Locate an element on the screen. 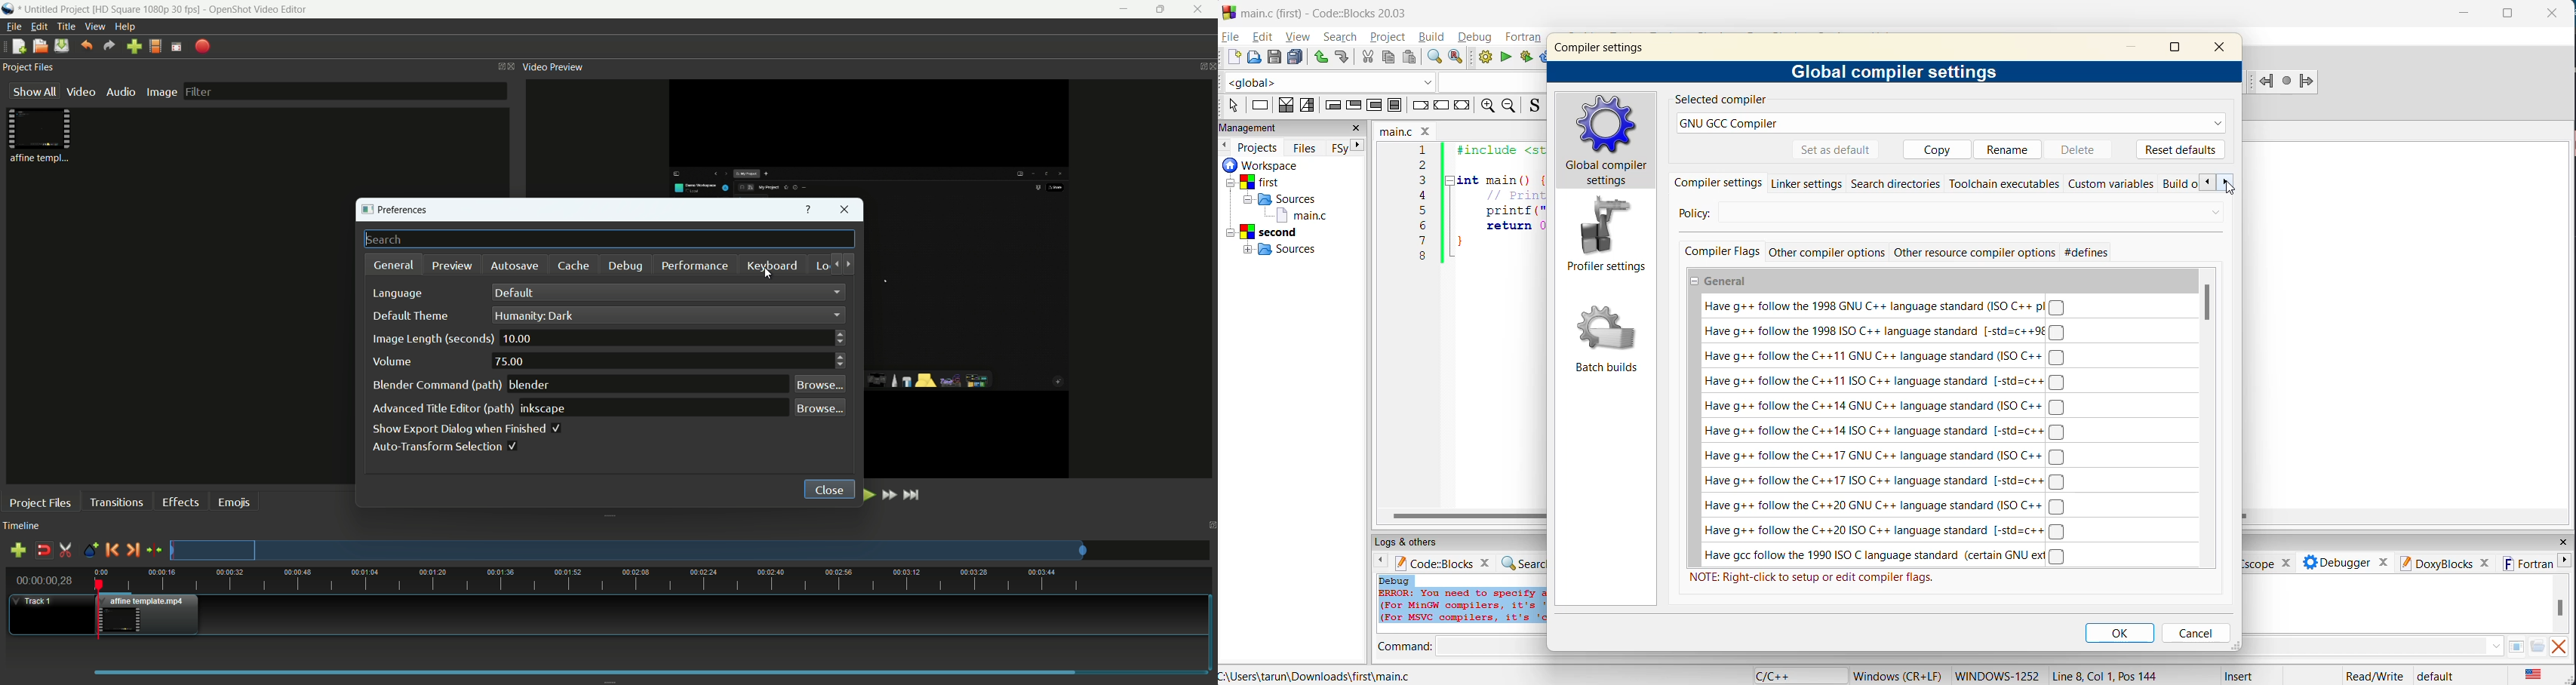 Image resolution: width=2576 pixels, height=700 pixels. #defines is located at coordinates (2093, 253).